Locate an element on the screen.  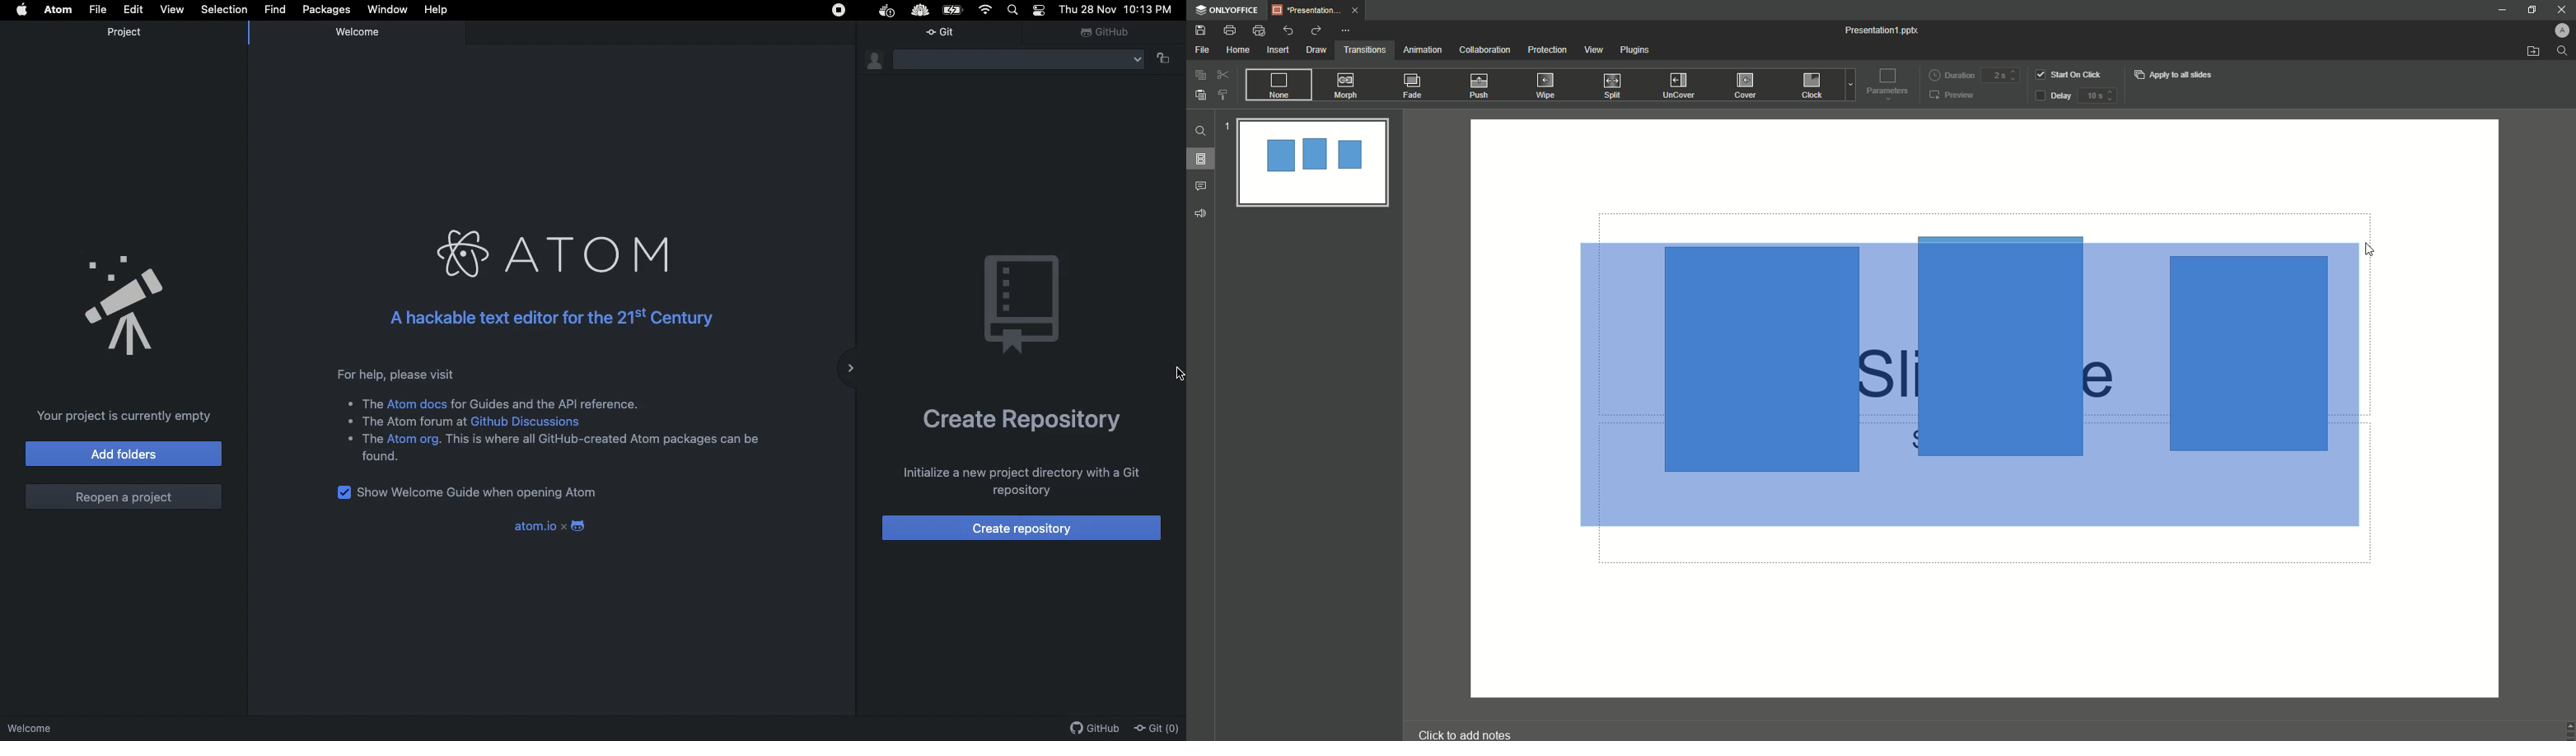
search is located at coordinates (2563, 54).